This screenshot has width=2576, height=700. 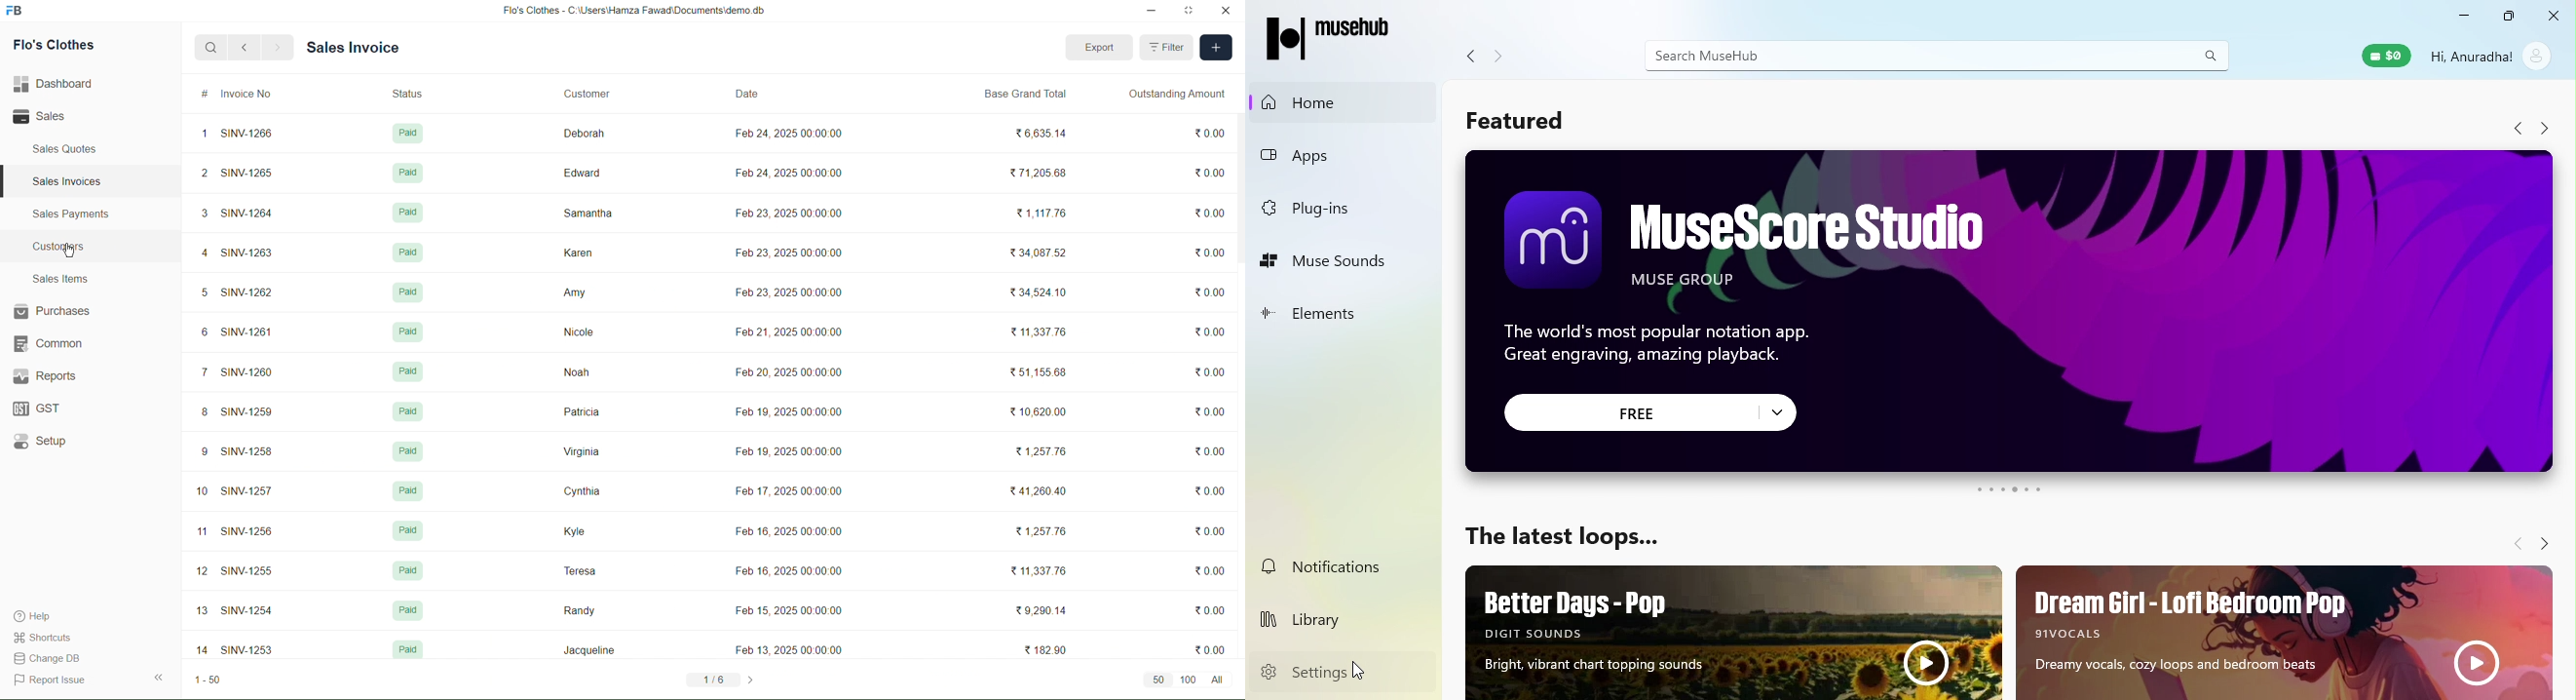 What do you see at coordinates (1038, 132) in the screenshot?
I see `16,635.14` at bounding box center [1038, 132].